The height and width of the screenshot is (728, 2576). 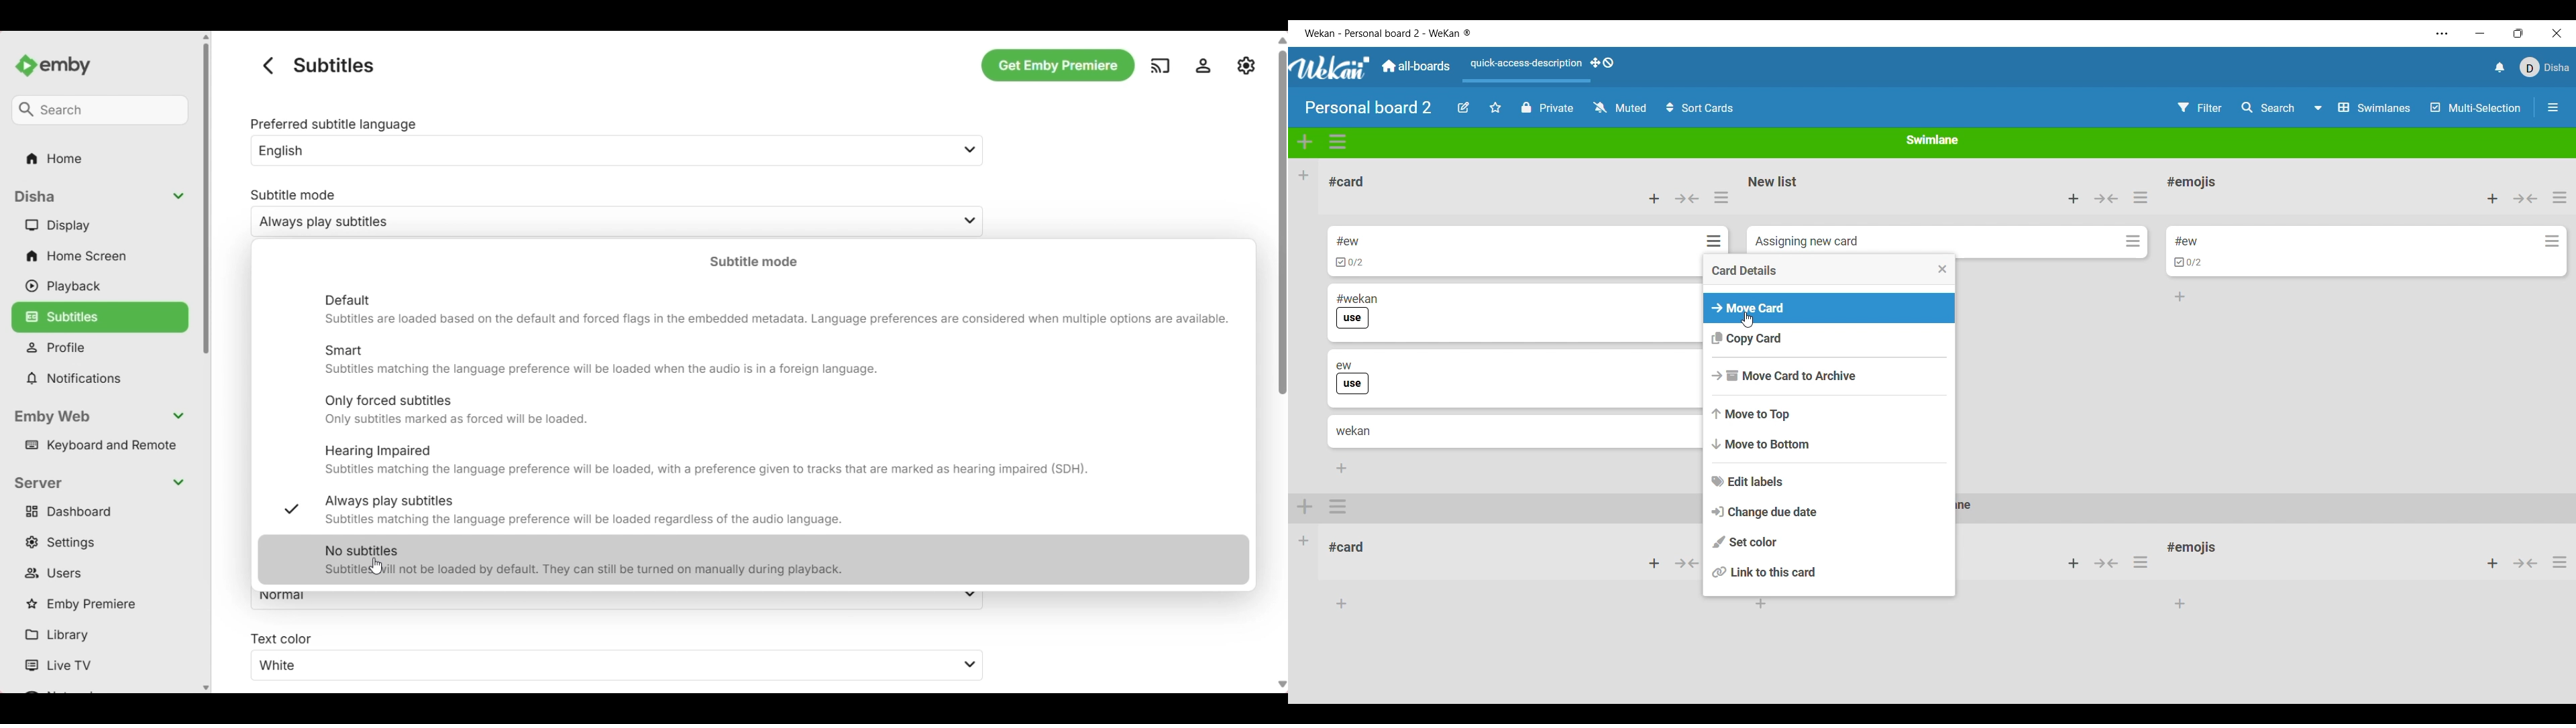 I want to click on Card title and label, so click(x=1353, y=378).